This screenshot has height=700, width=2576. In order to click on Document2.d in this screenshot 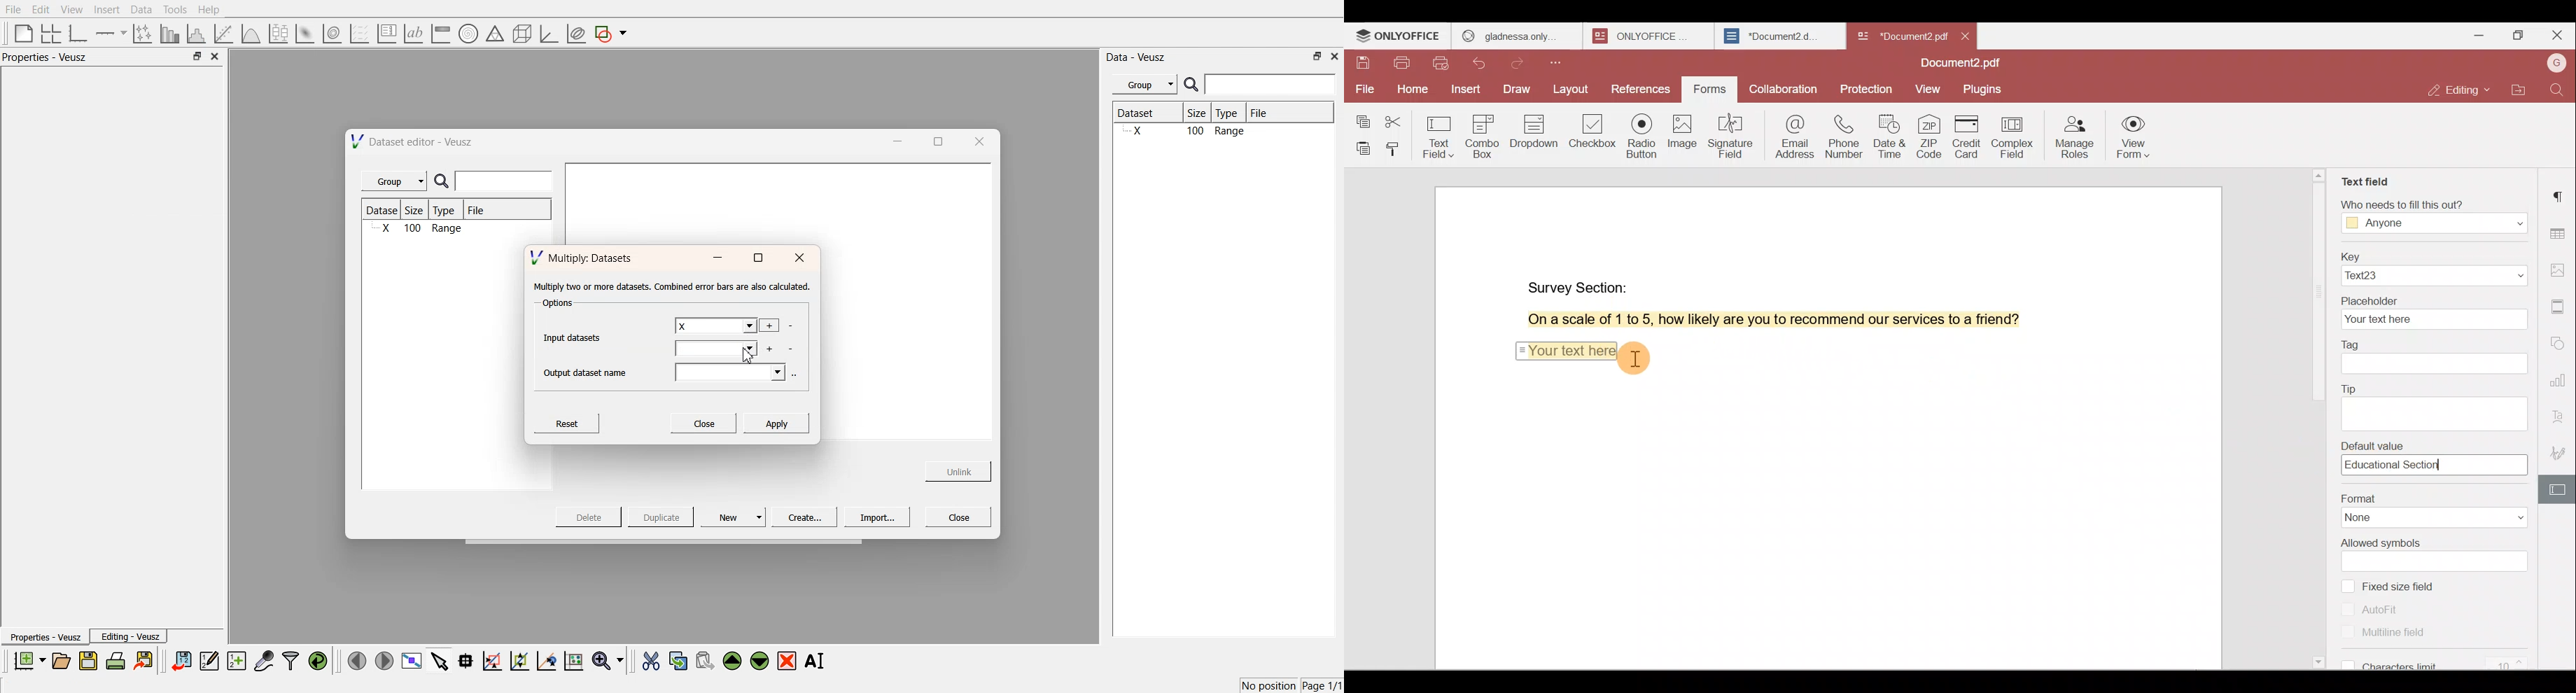, I will do `click(1779, 37)`.